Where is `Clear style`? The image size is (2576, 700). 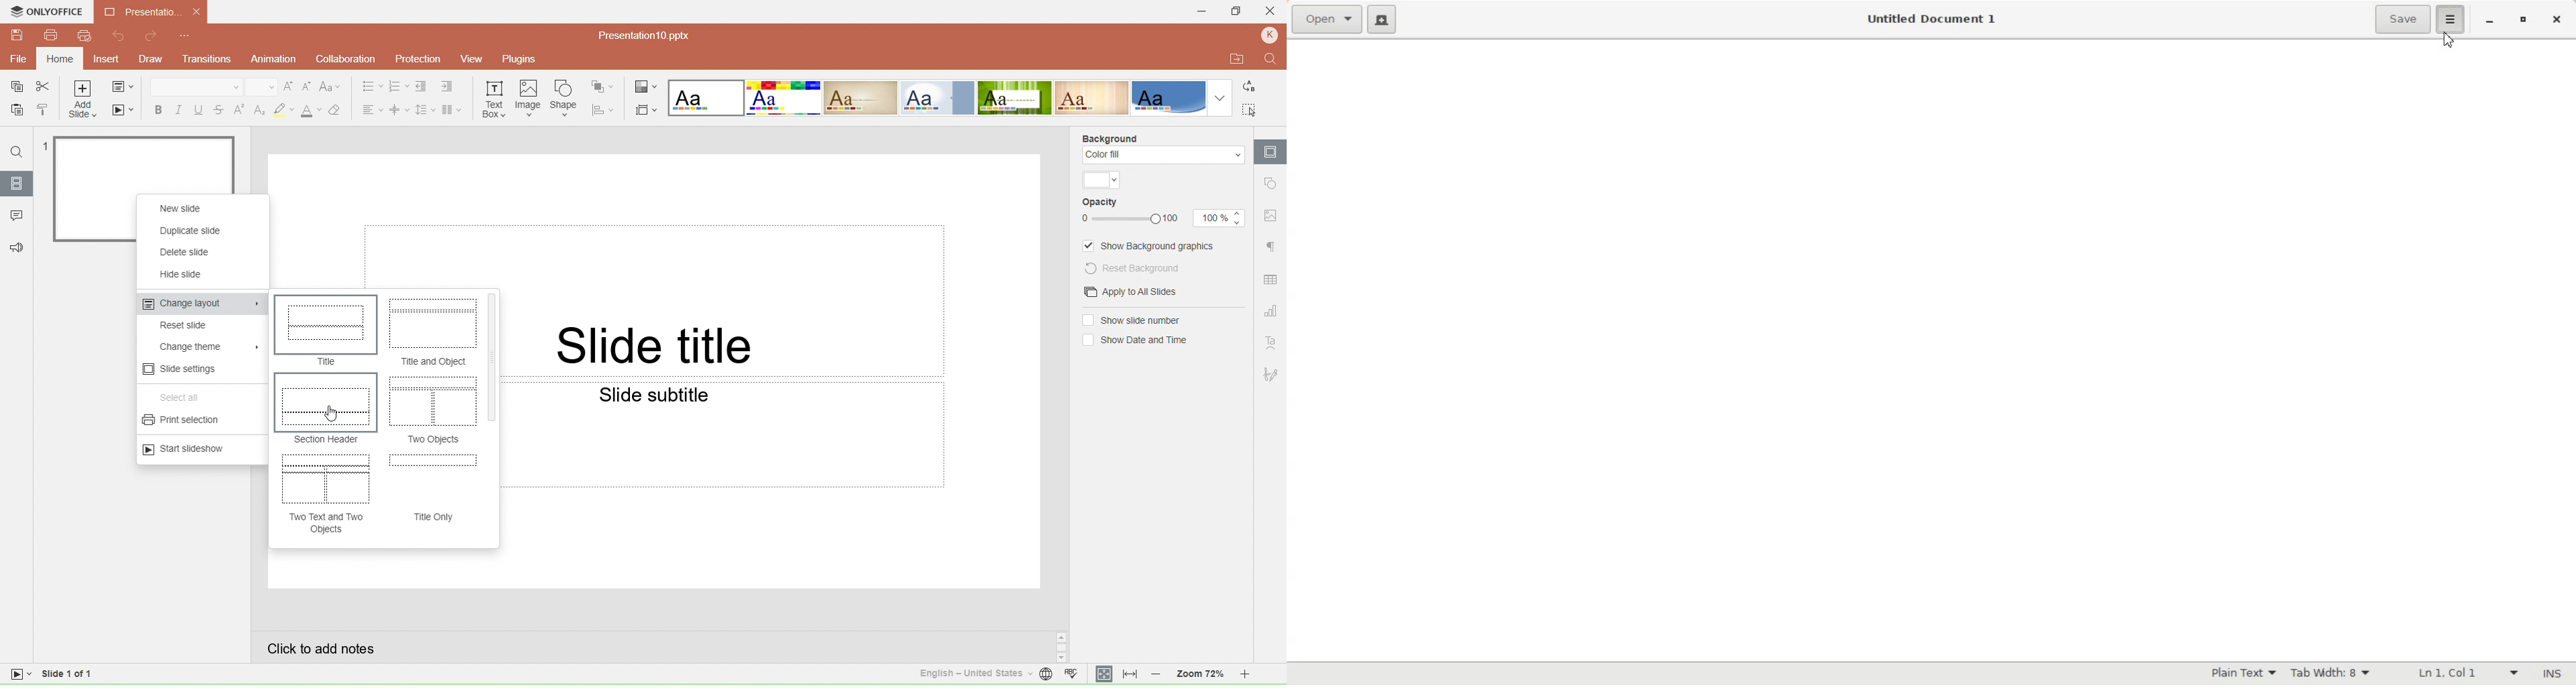 Clear style is located at coordinates (339, 109).